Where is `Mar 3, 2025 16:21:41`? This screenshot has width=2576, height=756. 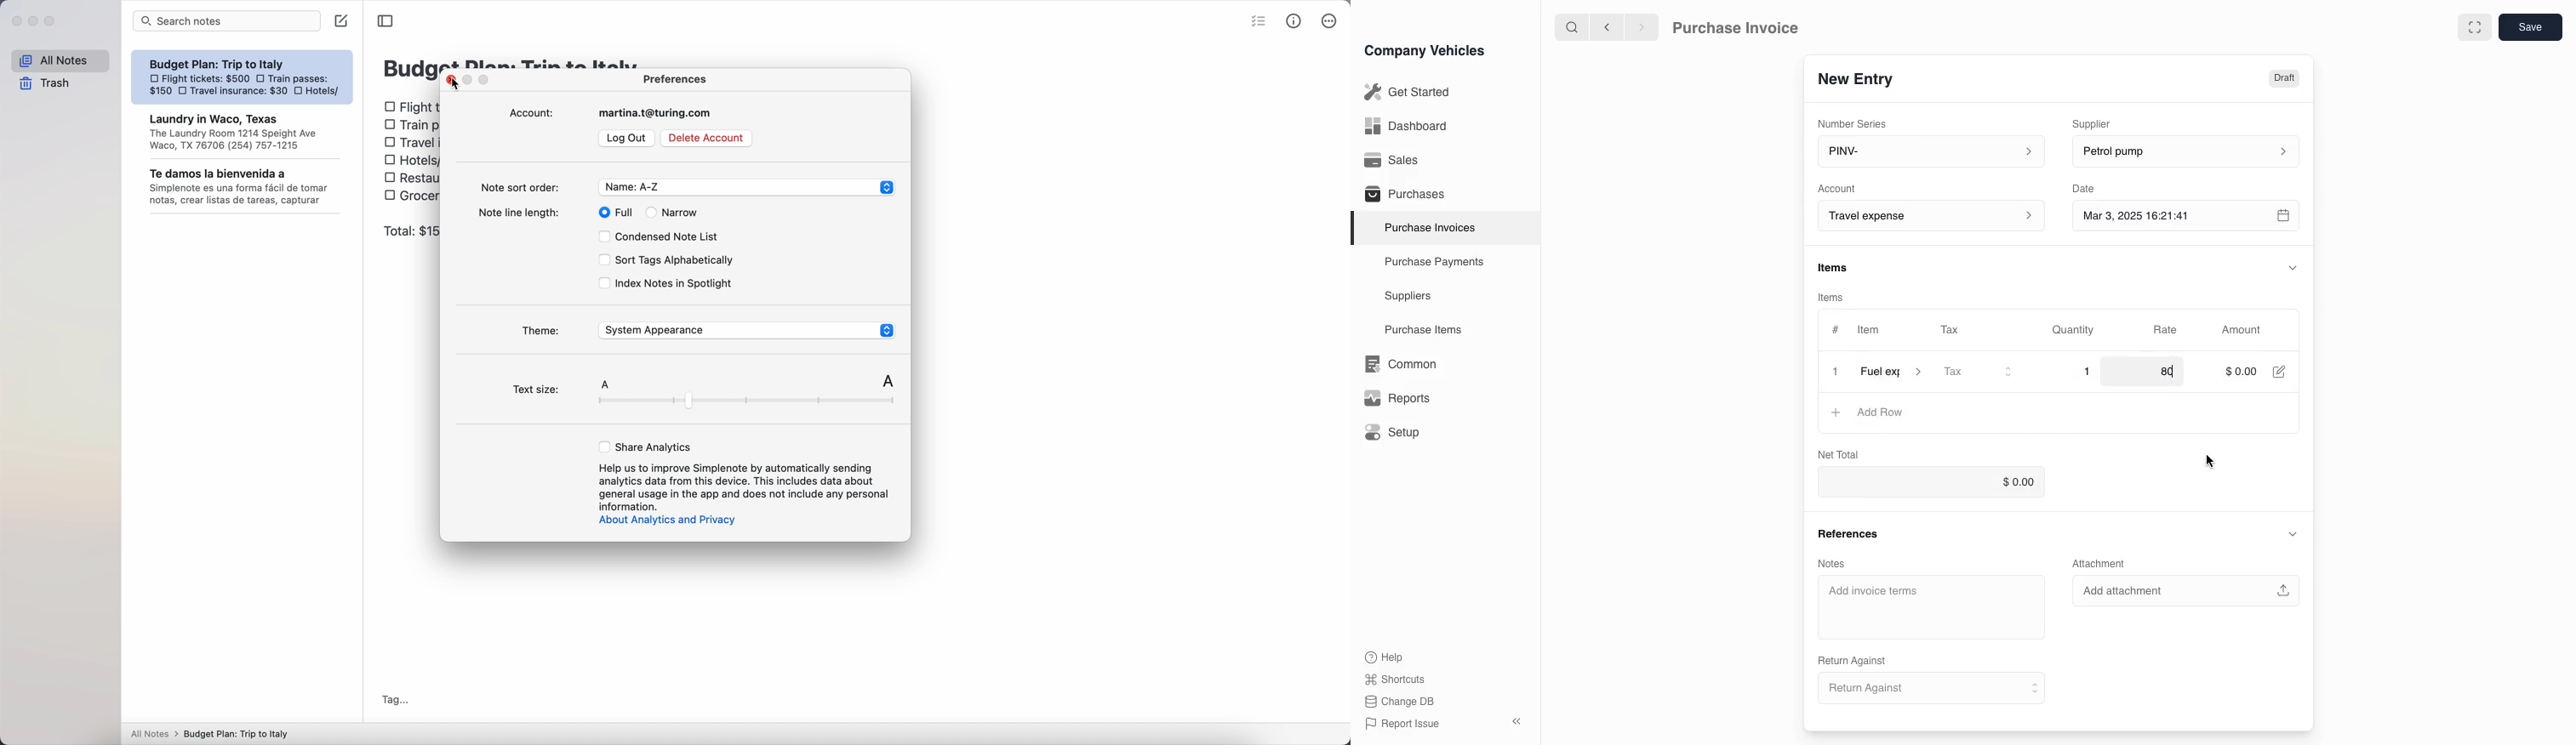
Mar 3, 2025 16:21:41 is located at coordinates (2169, 217).